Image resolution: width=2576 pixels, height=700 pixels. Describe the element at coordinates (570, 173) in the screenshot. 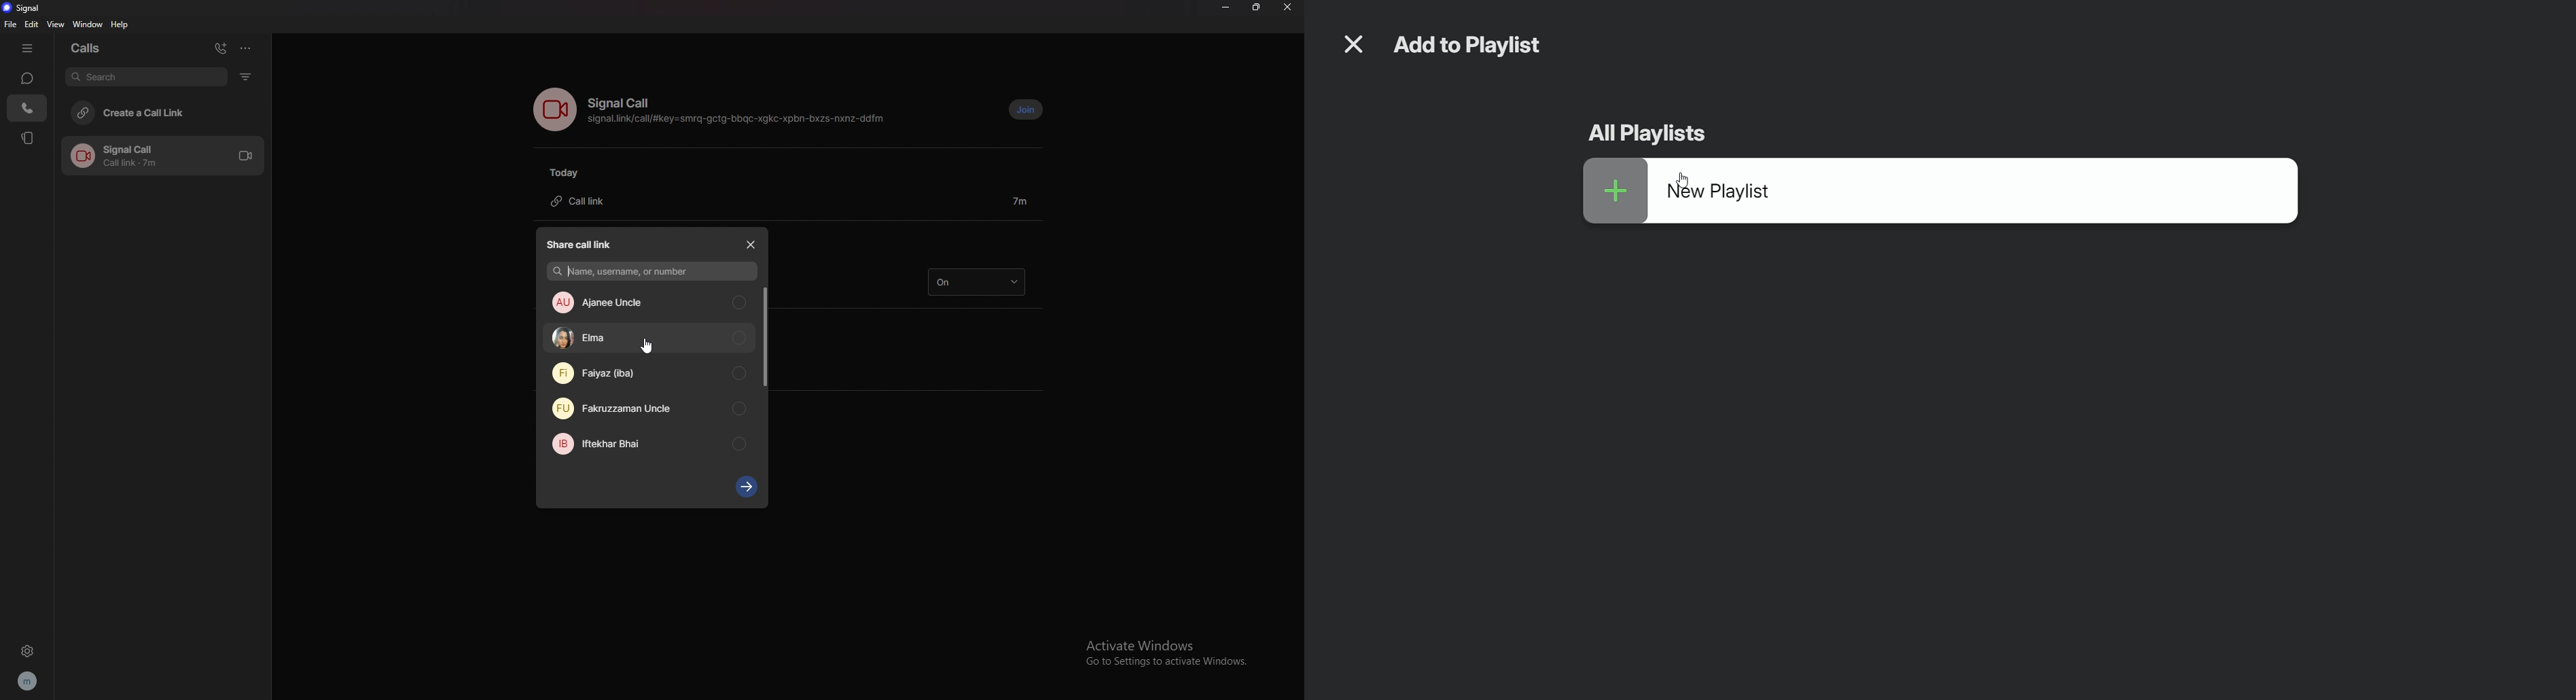

I see `today` at that location.